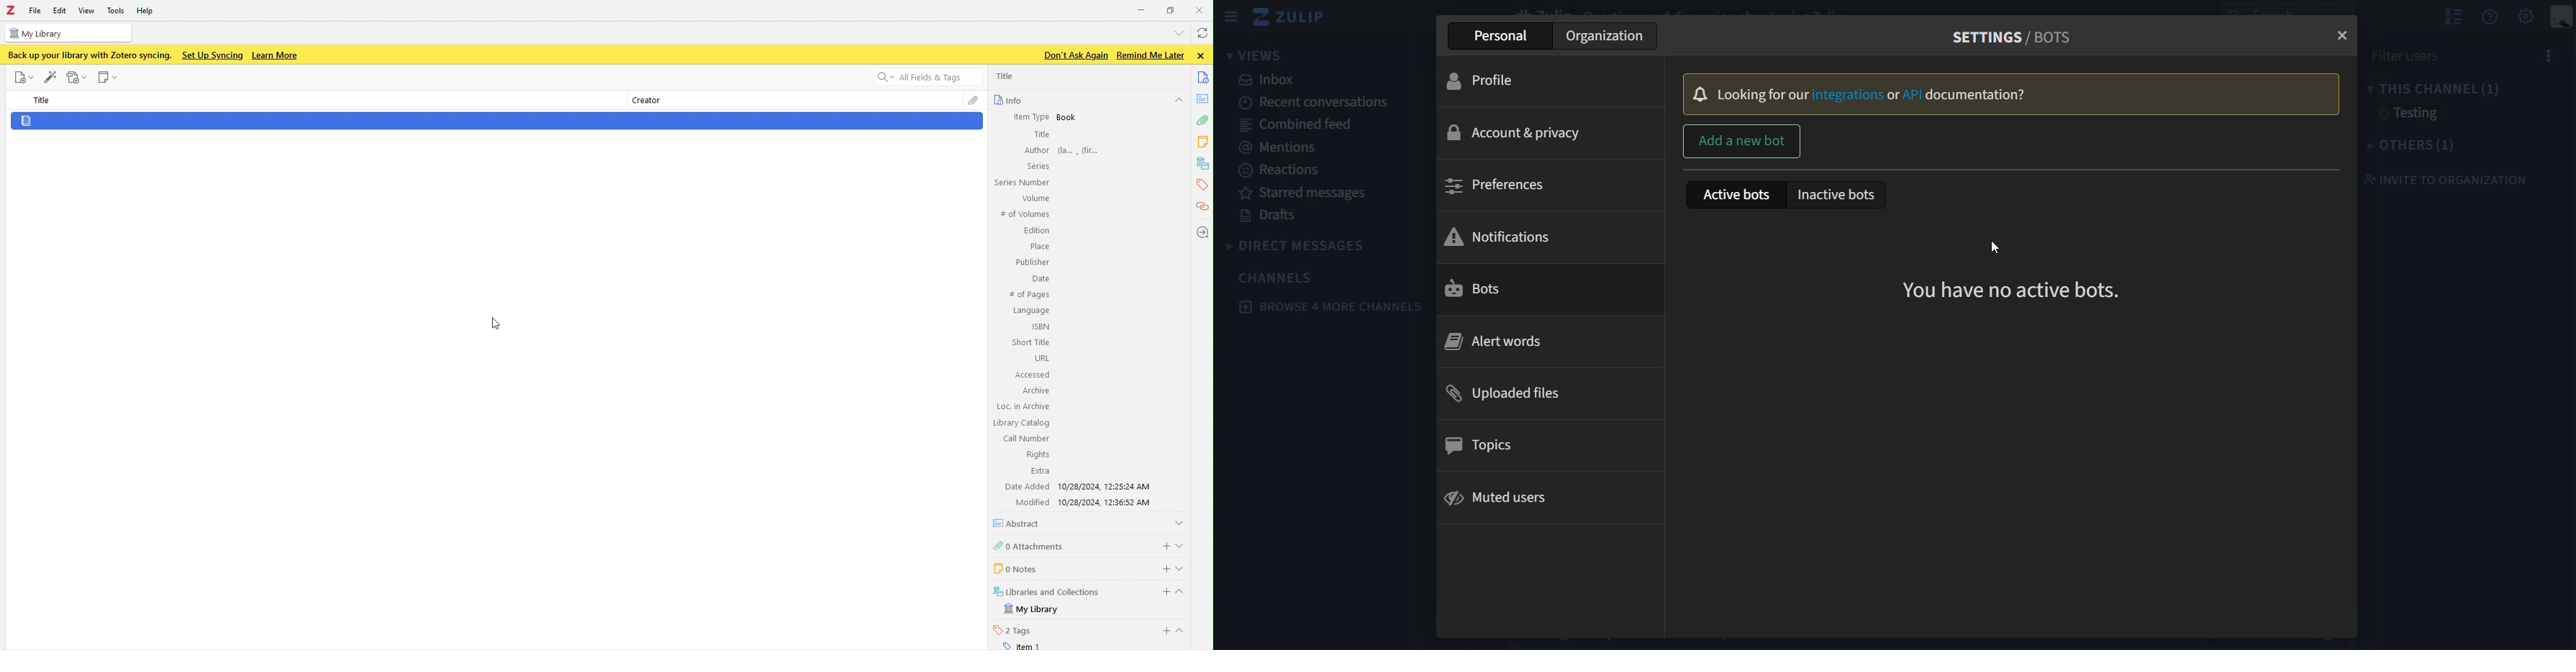 This screenshot has width=2576, height=672. I want to click on Title, so click(44, 101).